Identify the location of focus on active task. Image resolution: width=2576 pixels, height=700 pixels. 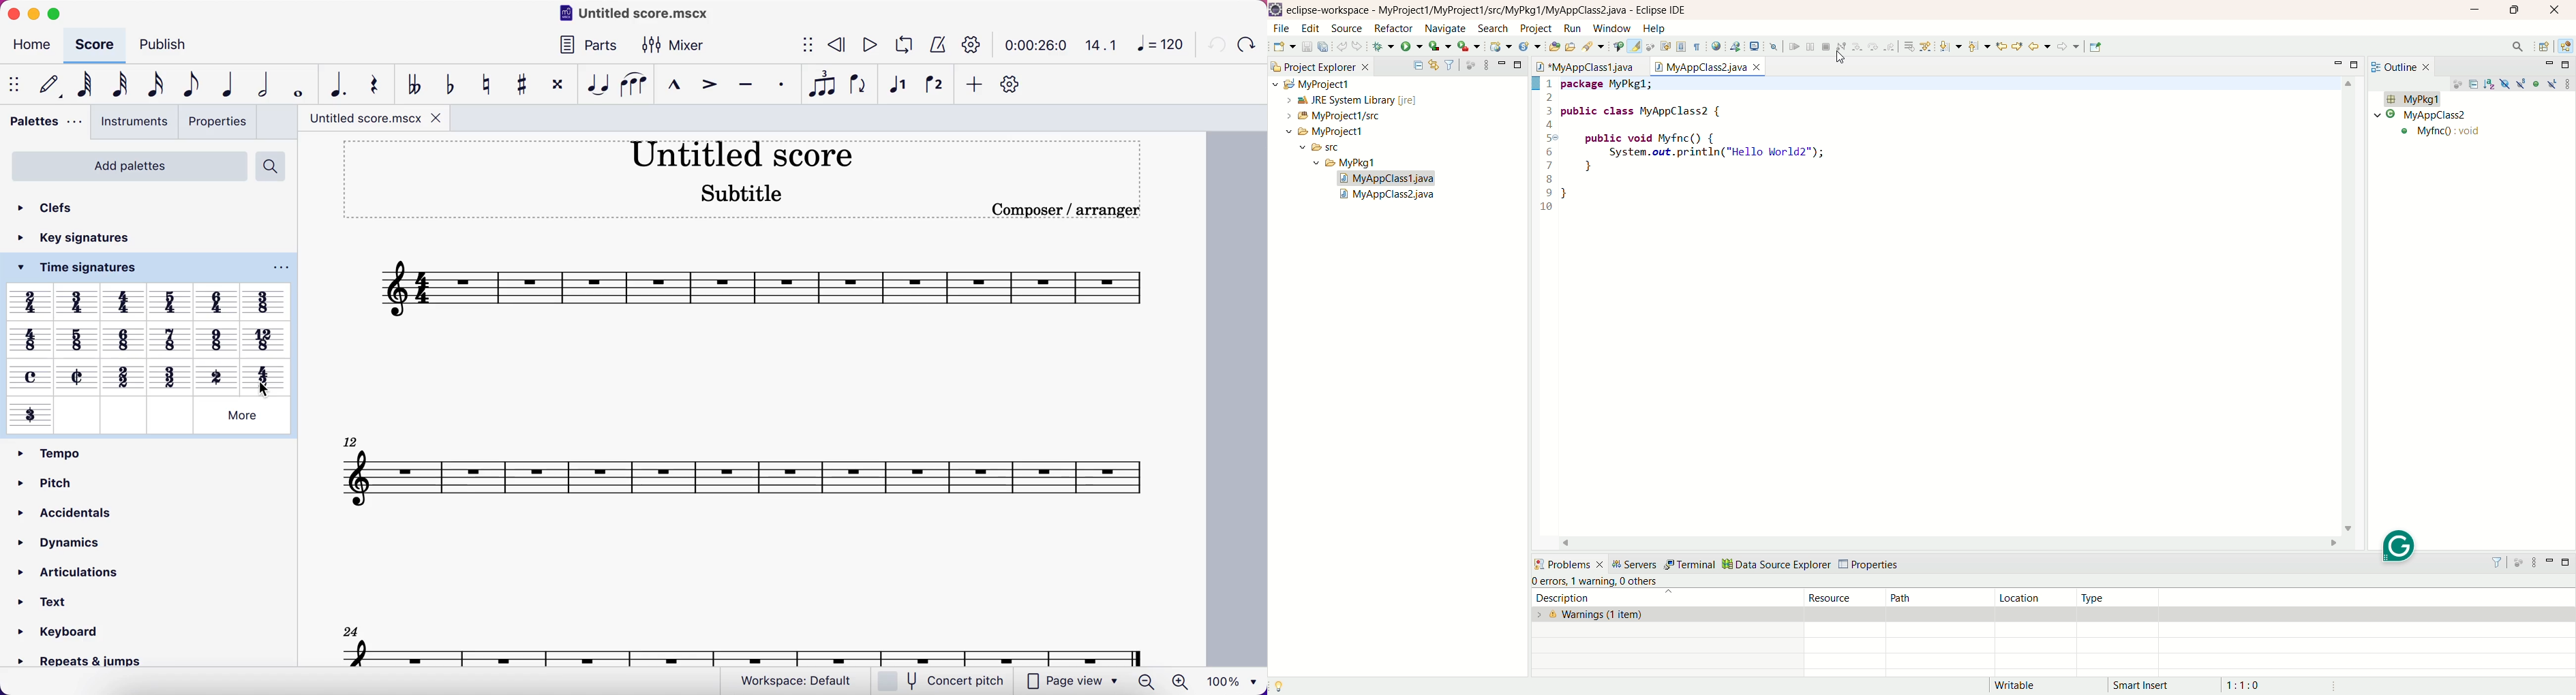
(2520, 563).